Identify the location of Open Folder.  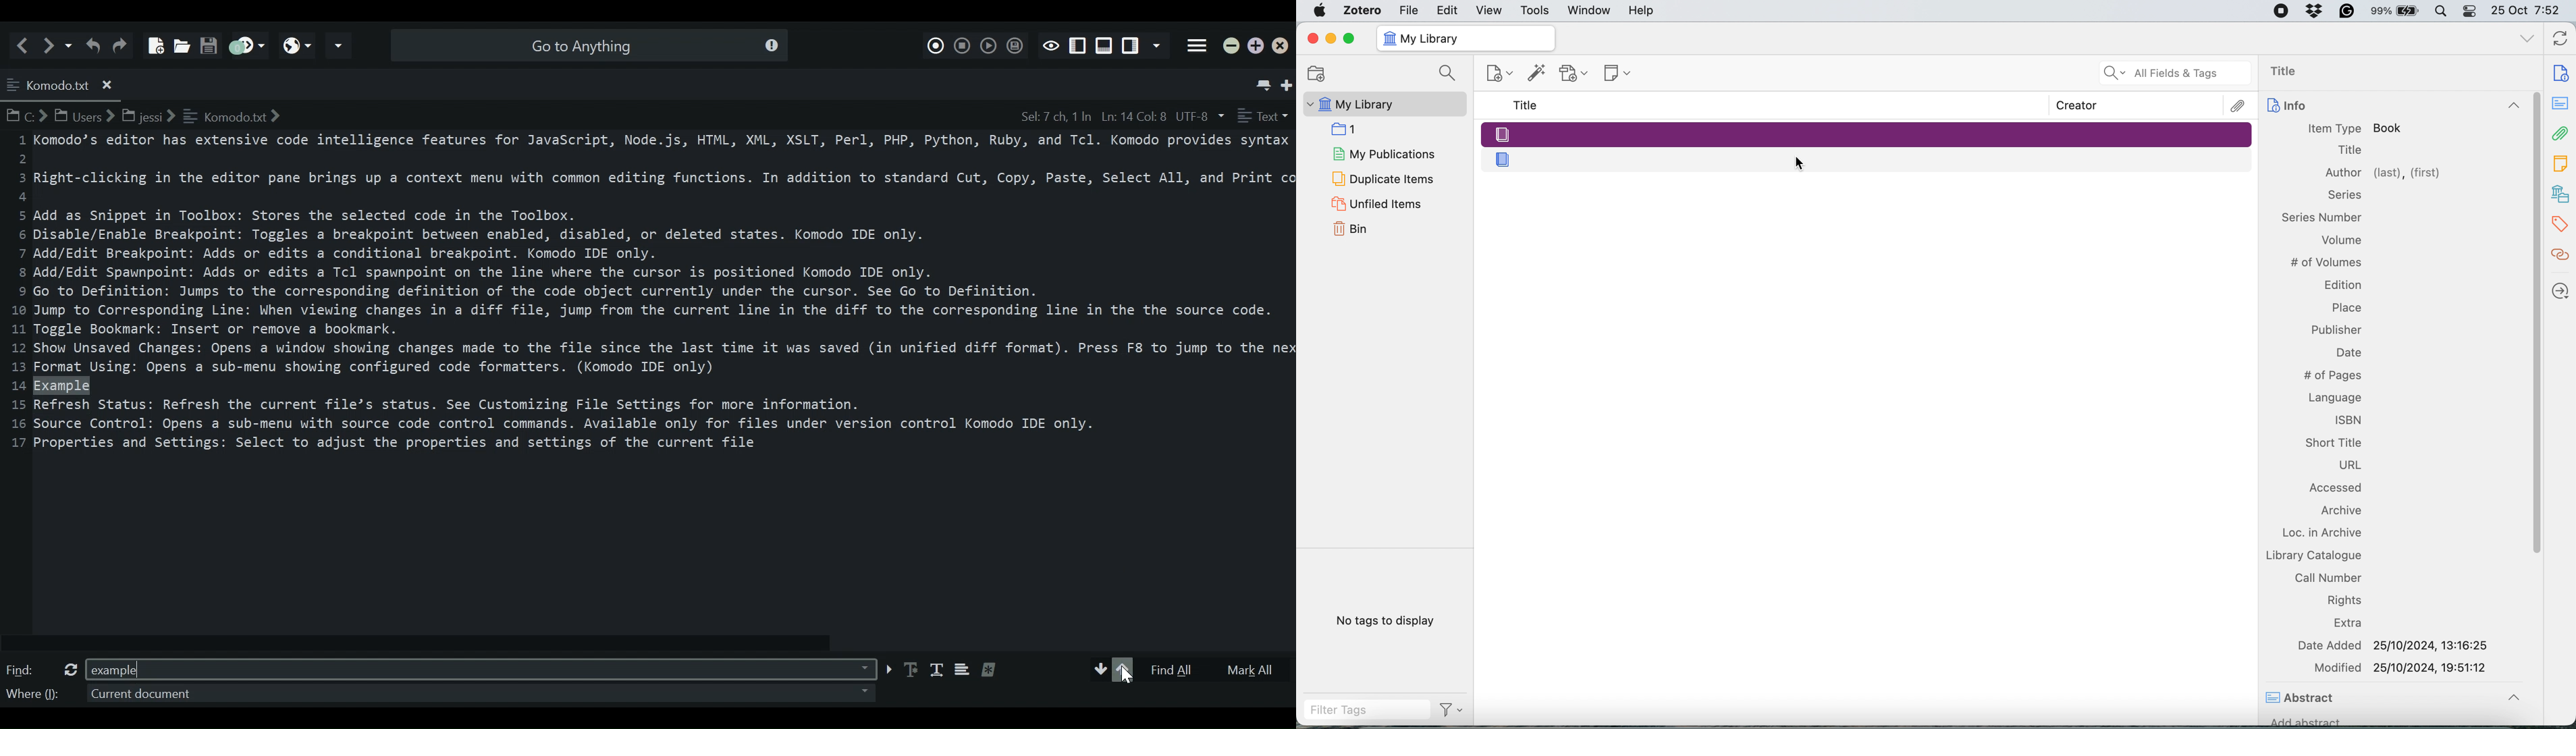
(1314, 73).